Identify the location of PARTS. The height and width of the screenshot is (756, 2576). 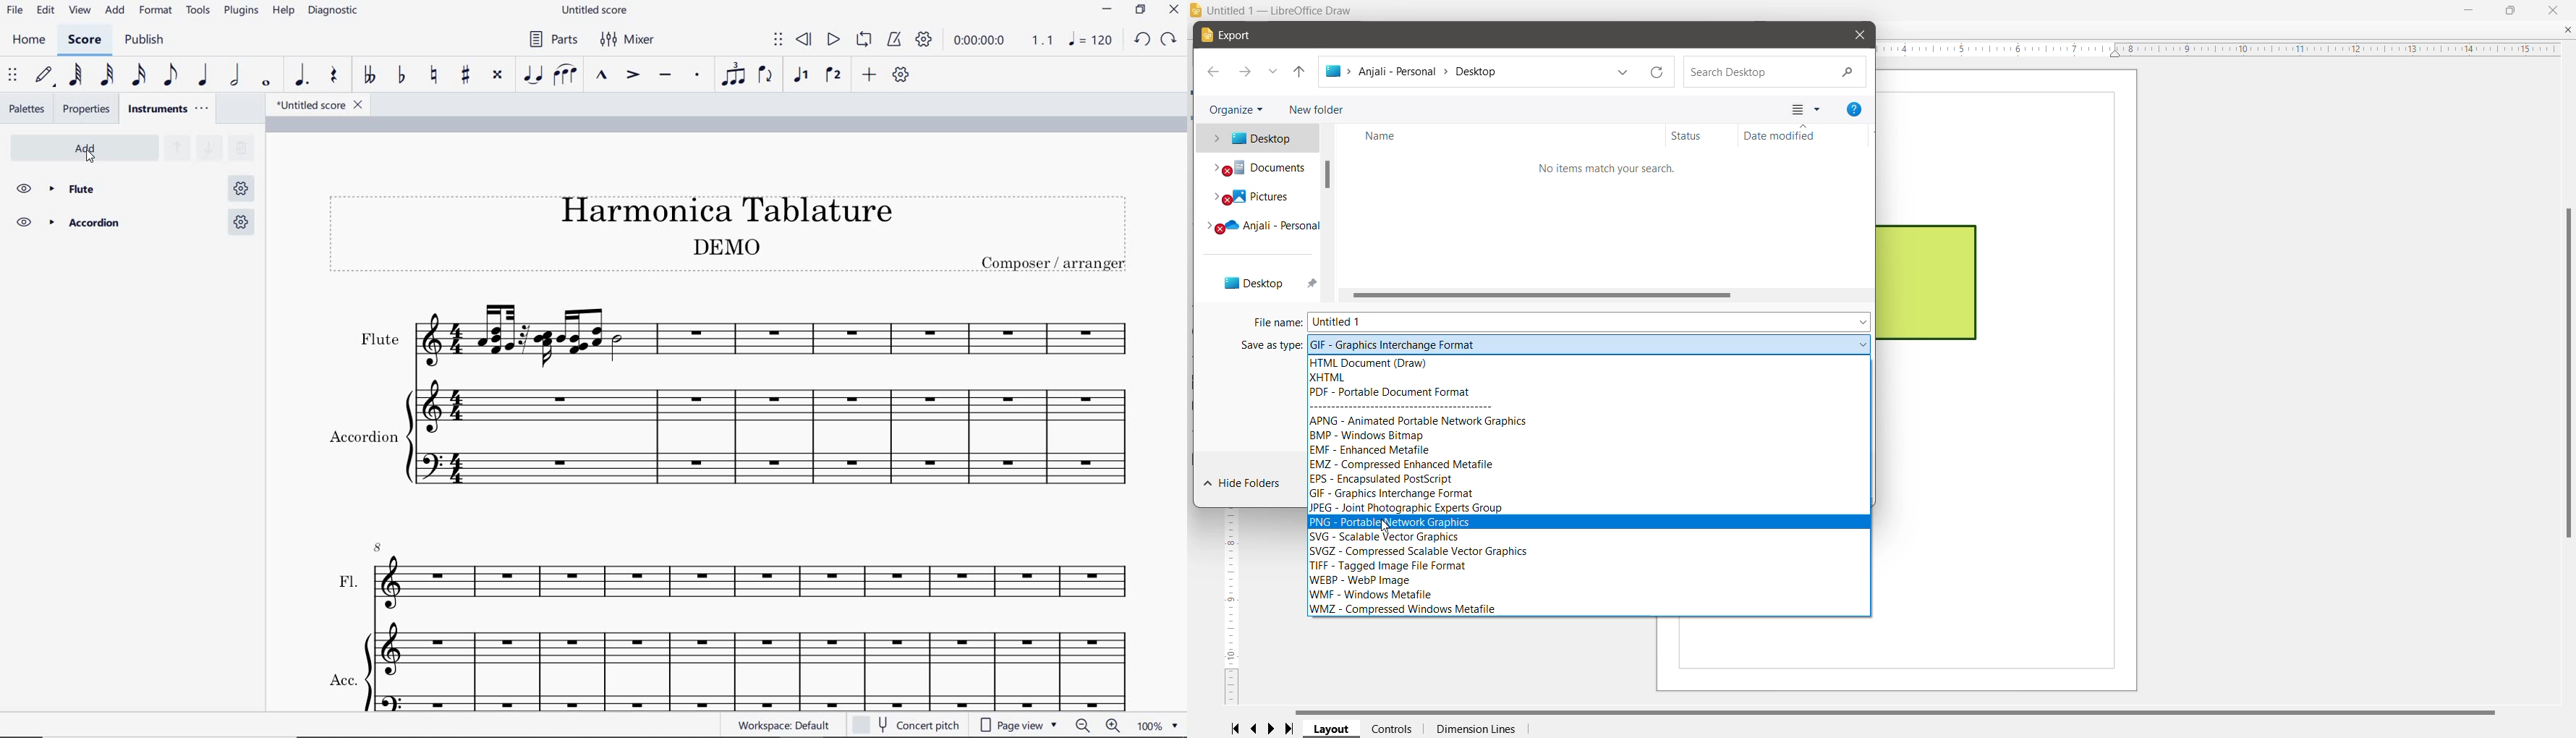
(552, 40).